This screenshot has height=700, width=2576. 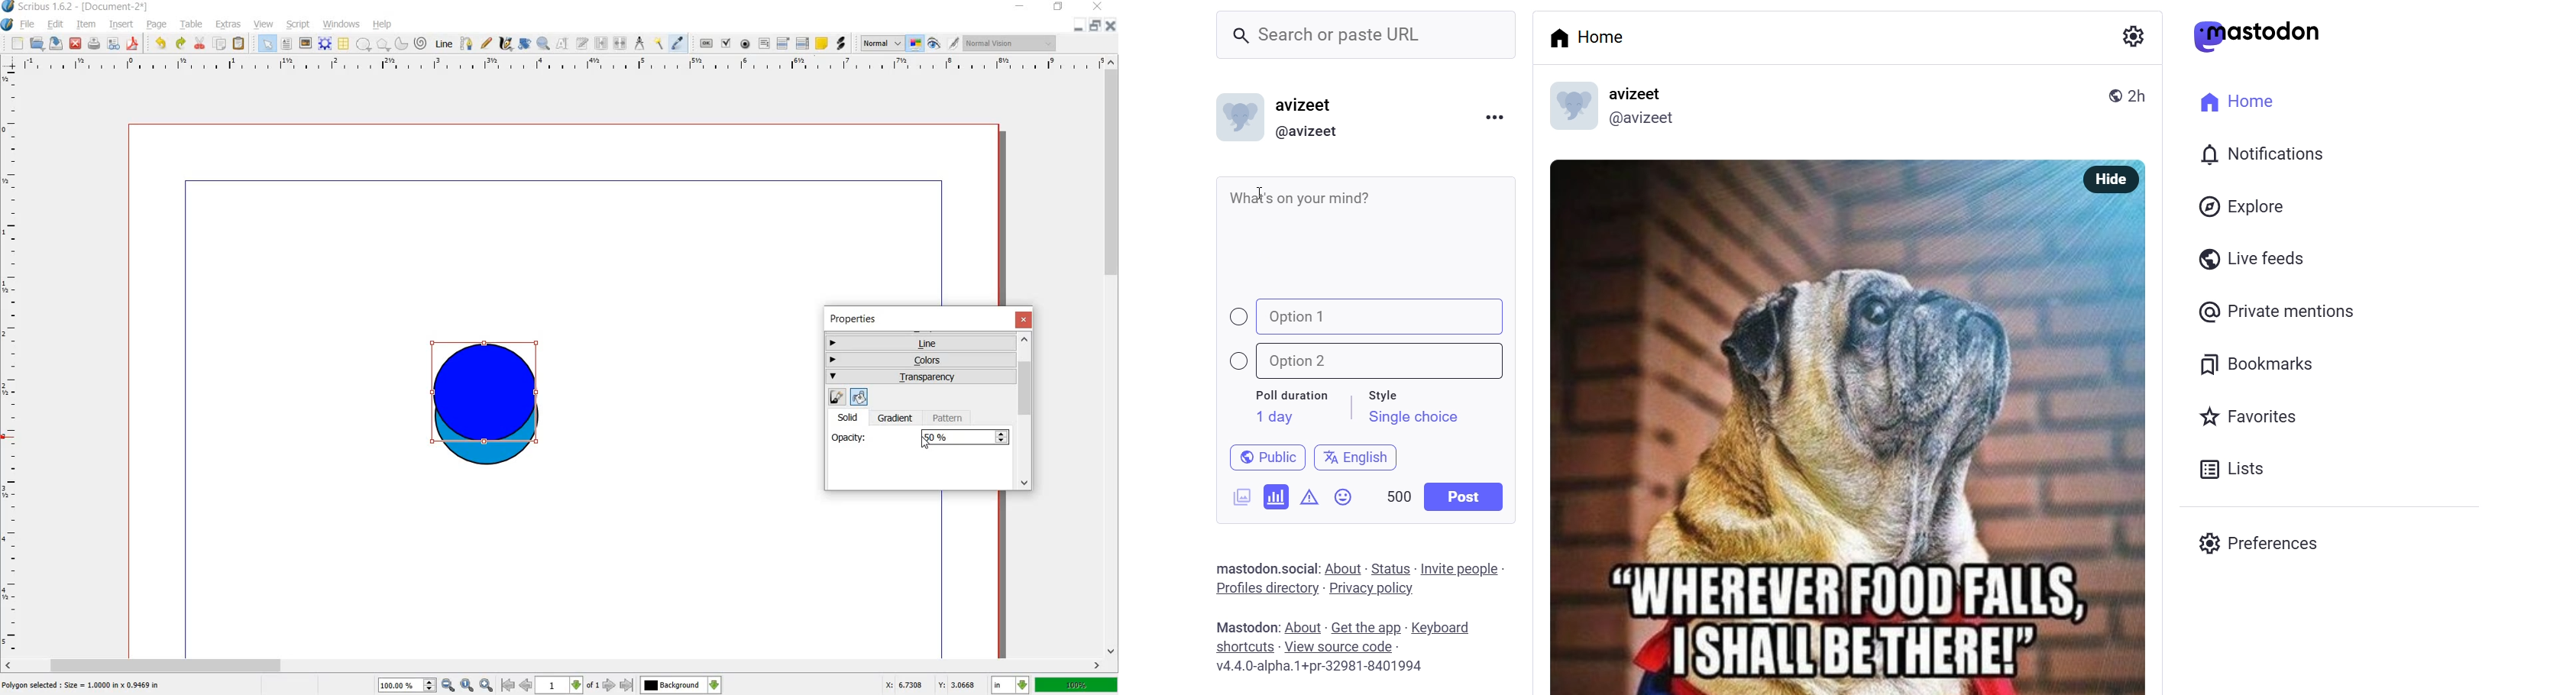 What do you see at coordinates (583, 45) in the screenshot?
I see `edit text with story editor` at bounding box center [583, 45].